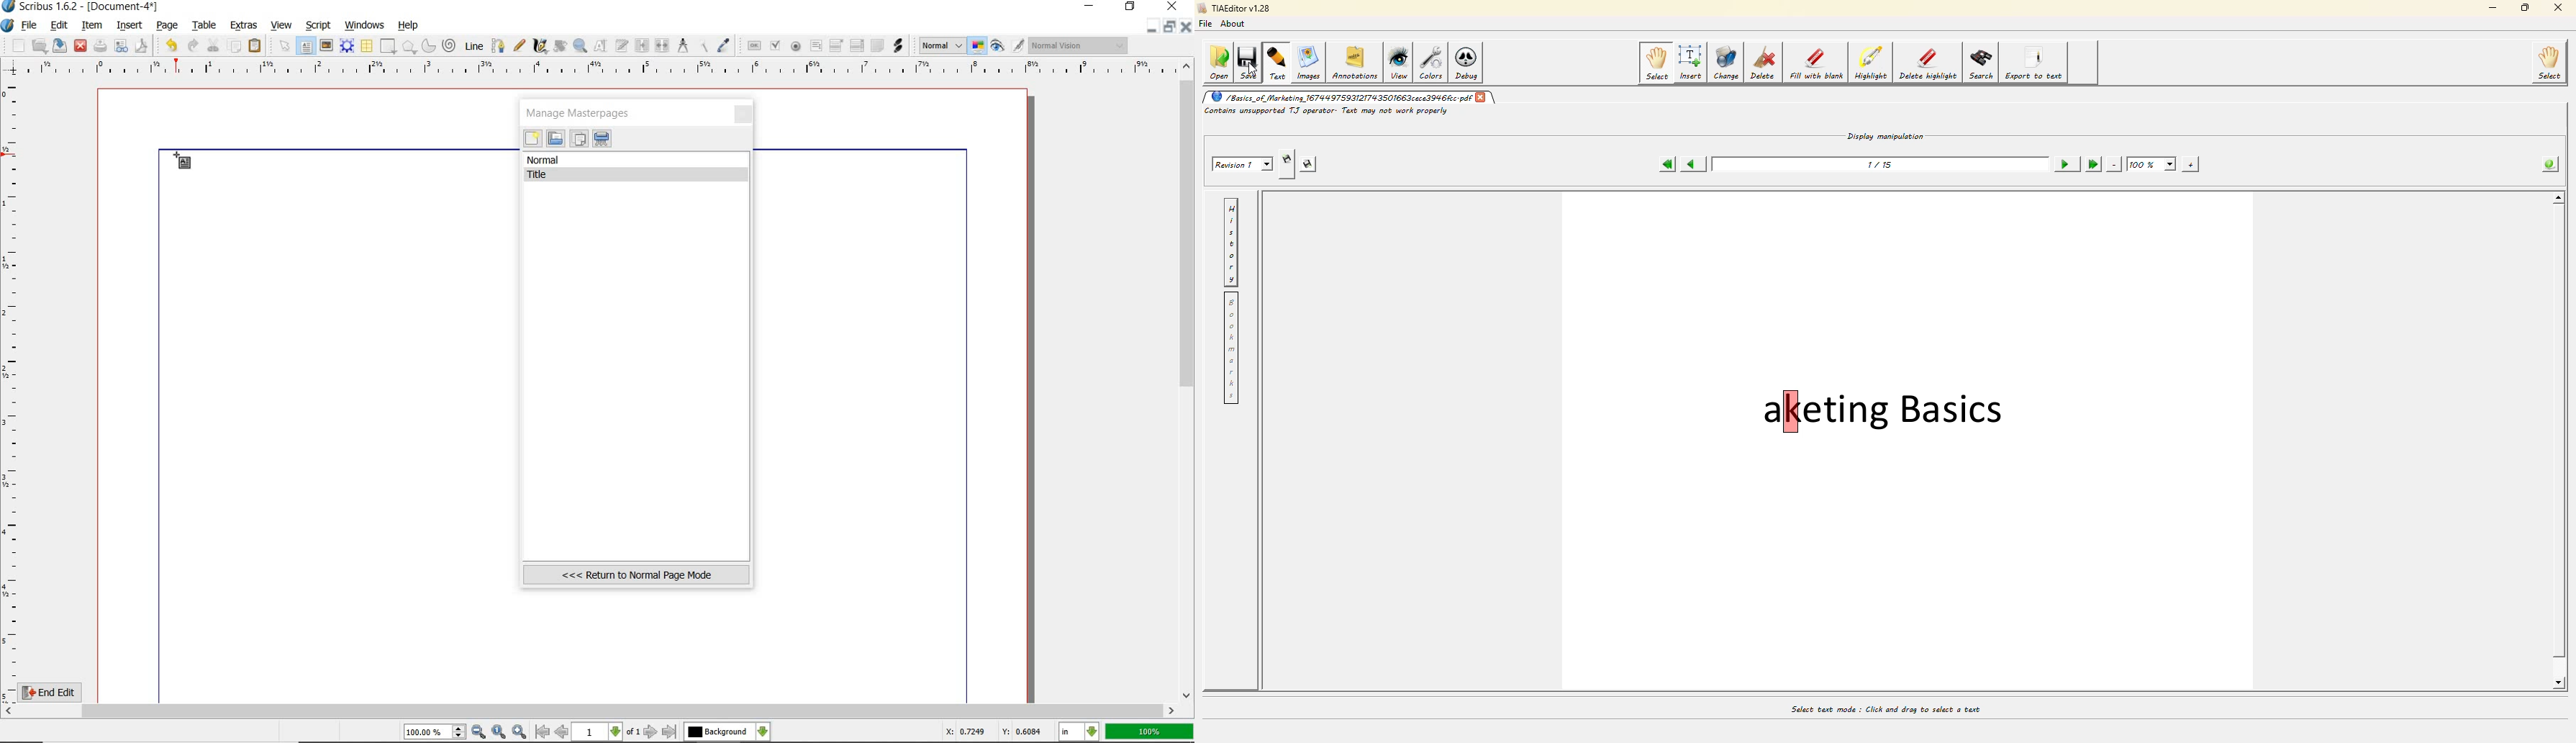 Image resolution: width=2576 pixels, height=756 pixels. Describe the element at coordinates (1154, 26) in the screenshot. I see `minimize` at that location.